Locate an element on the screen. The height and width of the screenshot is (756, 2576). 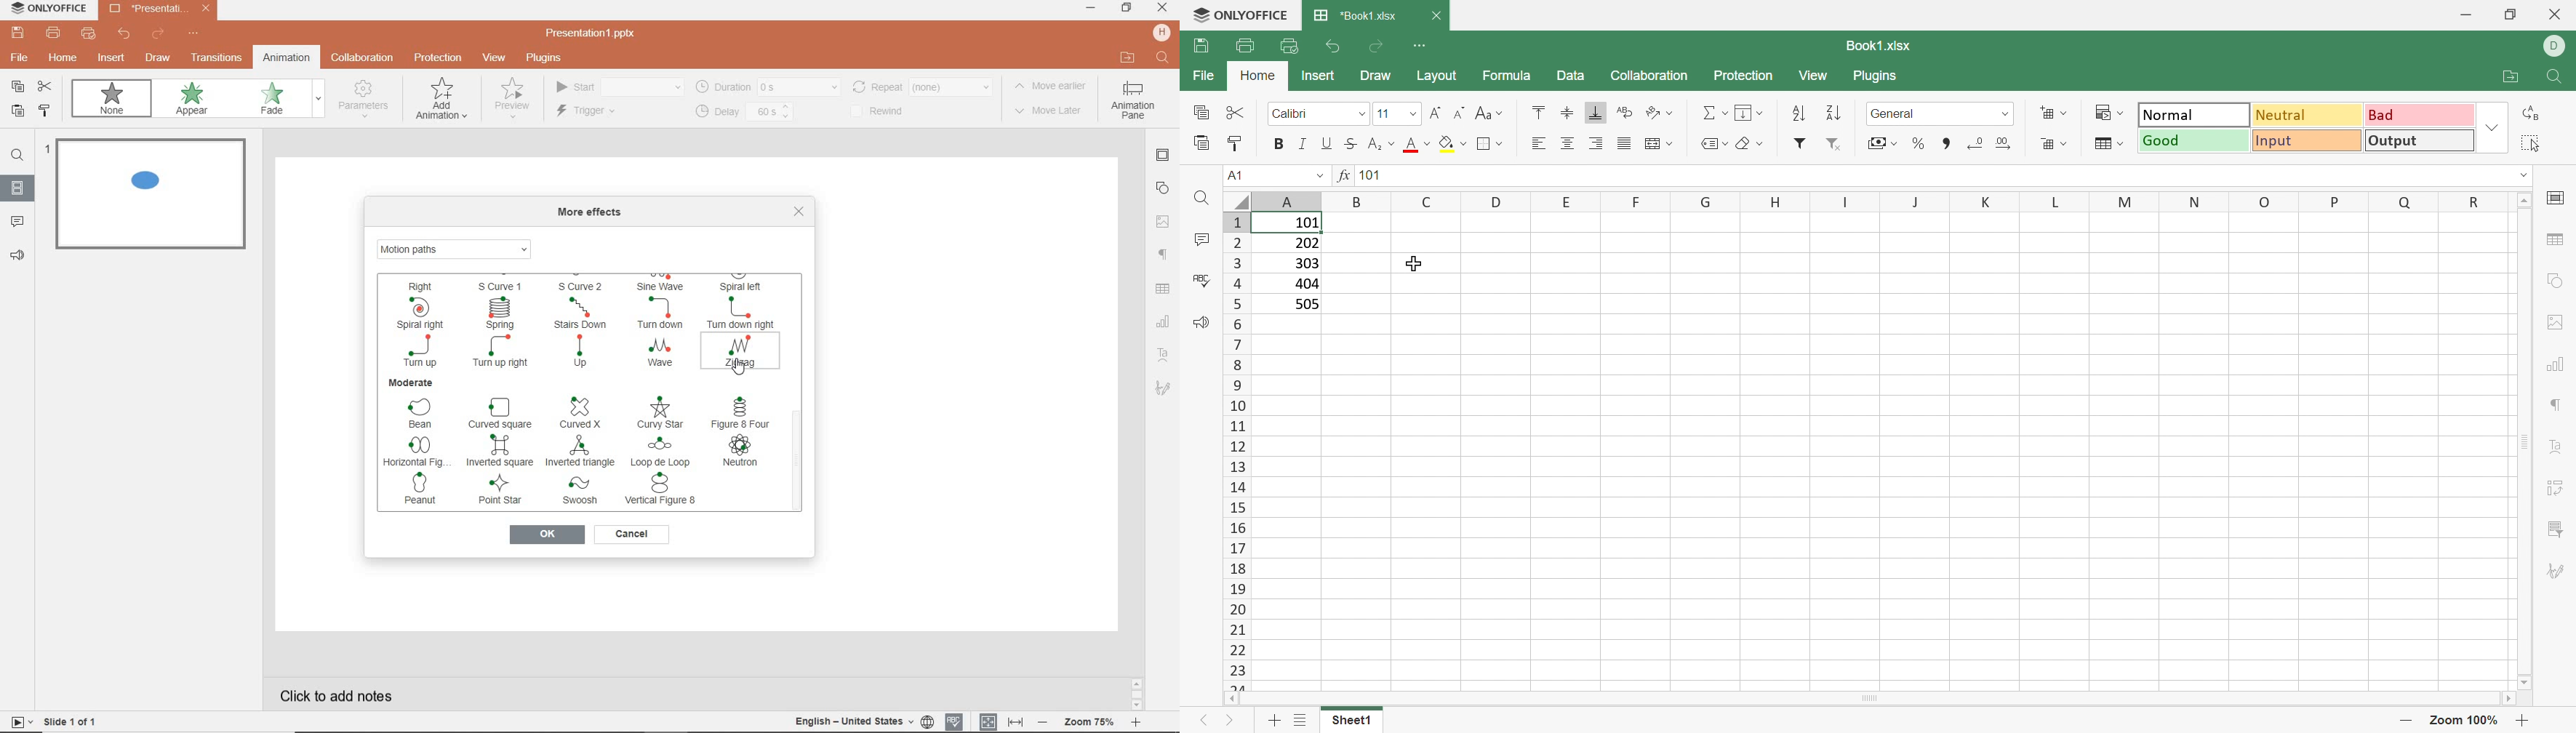
CLOSE is located at coordinates (1161, 8).